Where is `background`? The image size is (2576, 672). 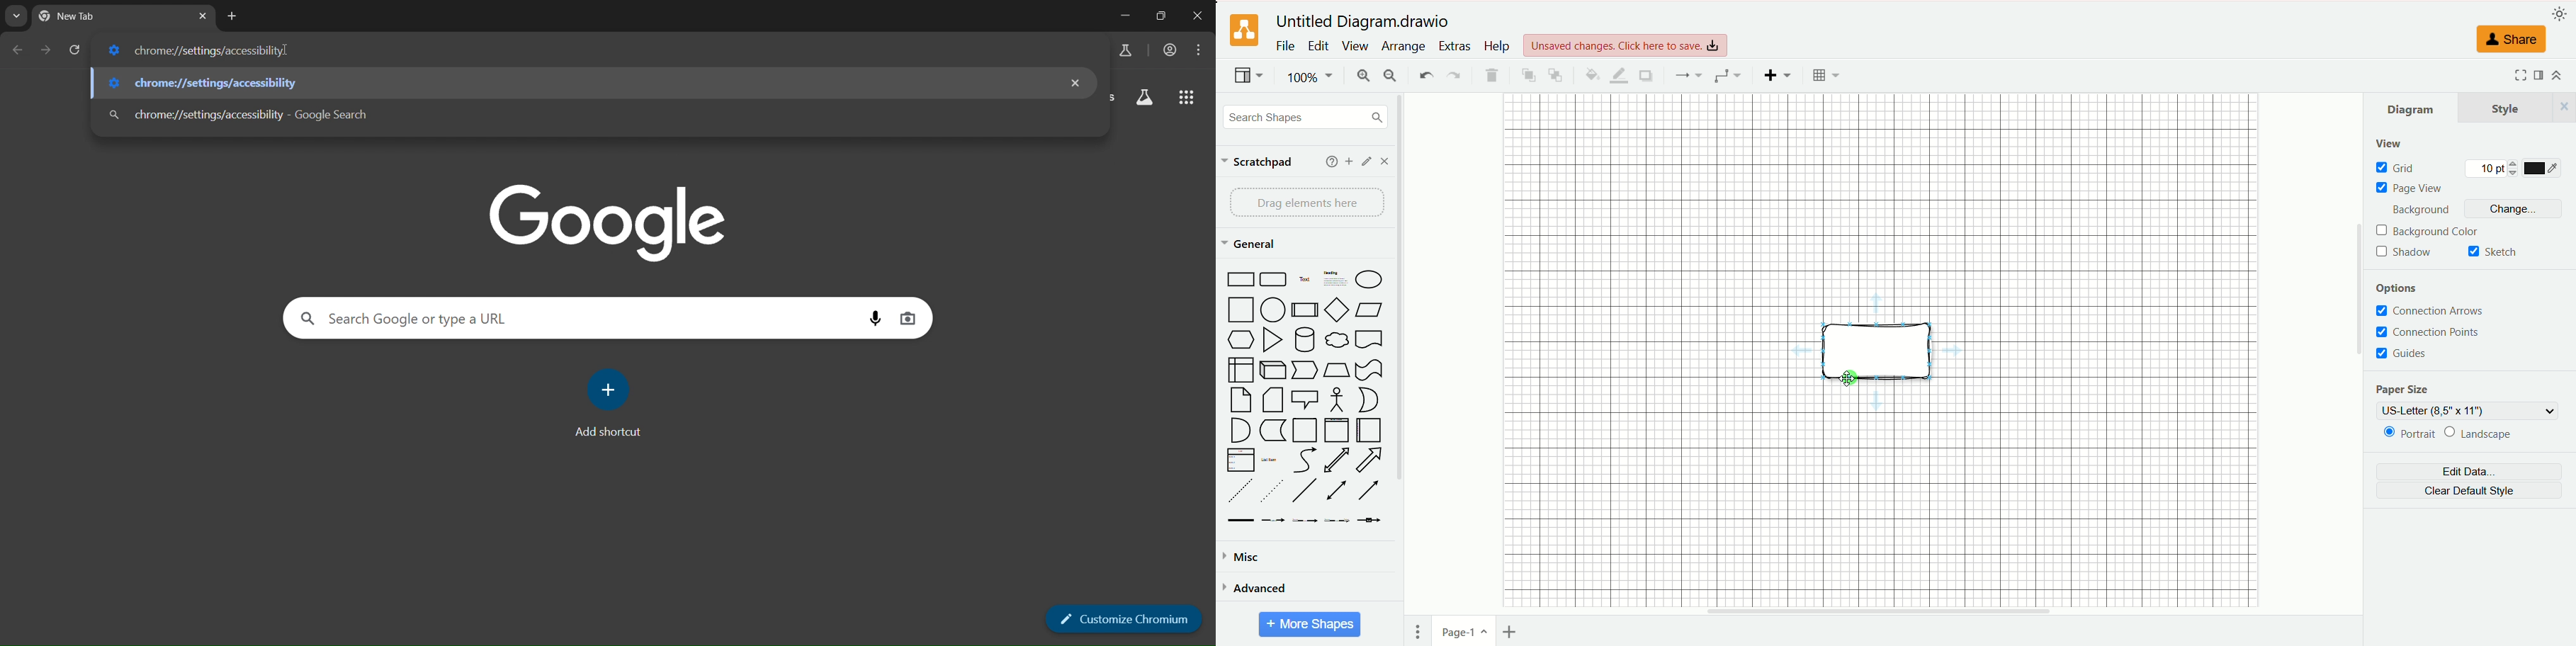
background is located at coordinates (2418, 210).